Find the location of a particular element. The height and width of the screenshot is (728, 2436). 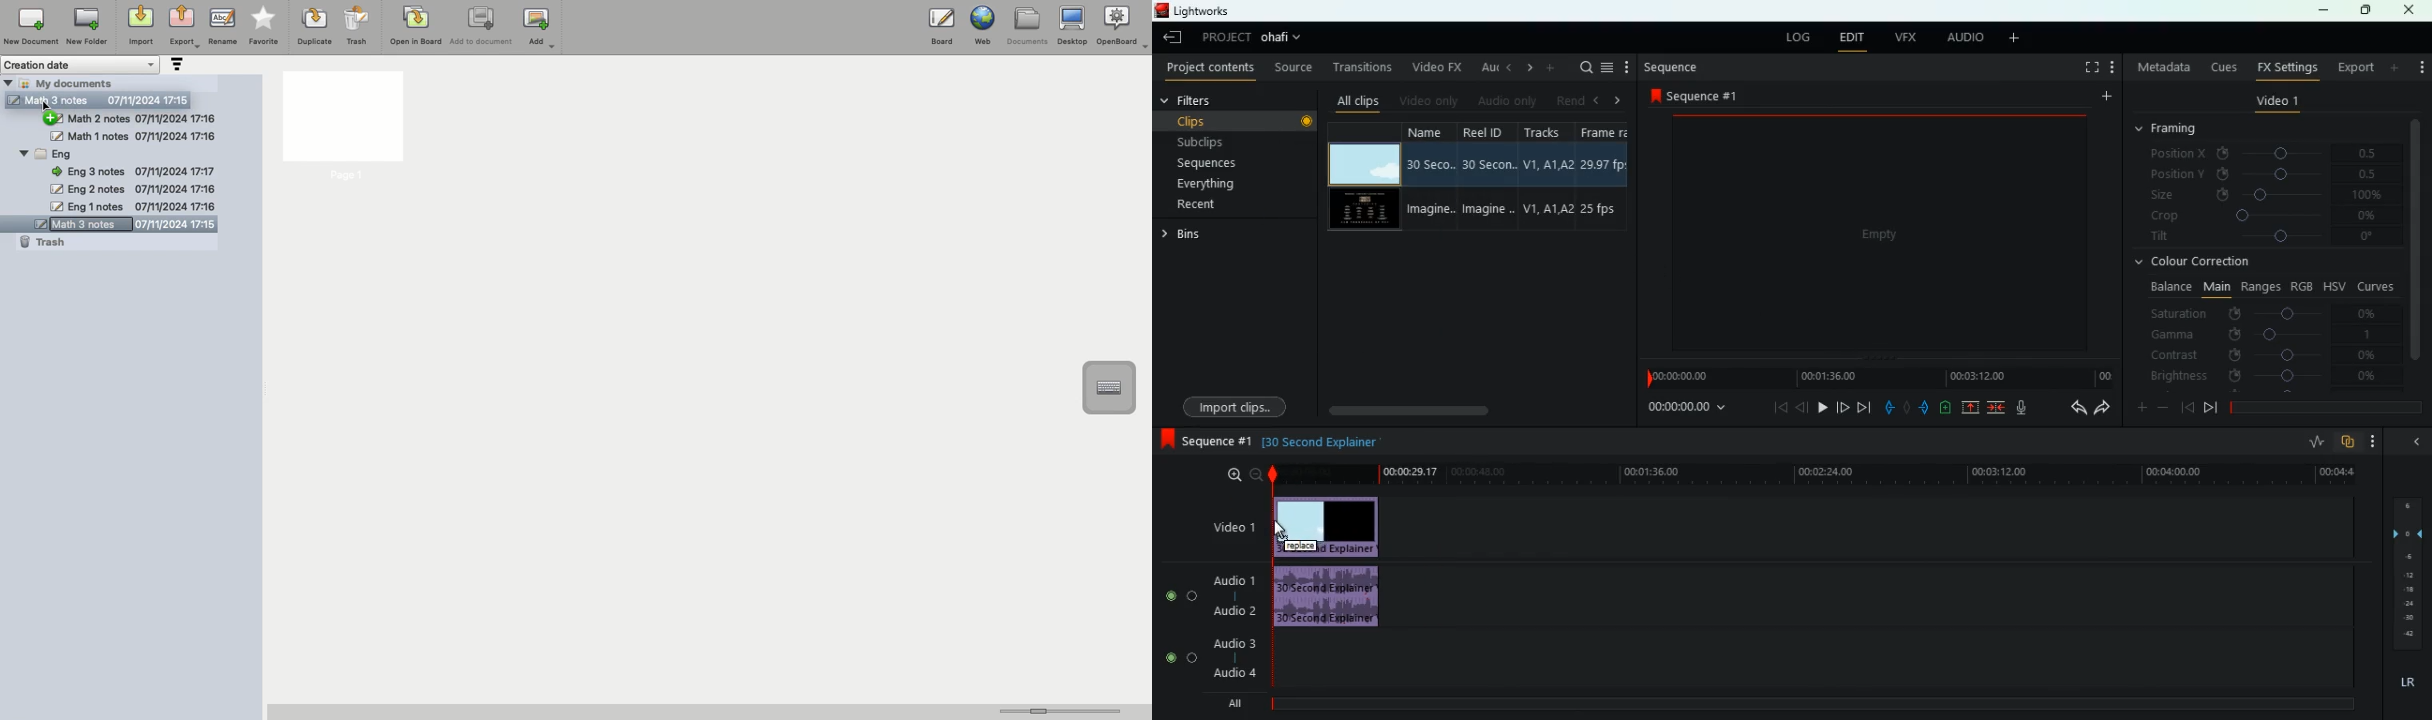

push is located at coordinates (1926, 409).